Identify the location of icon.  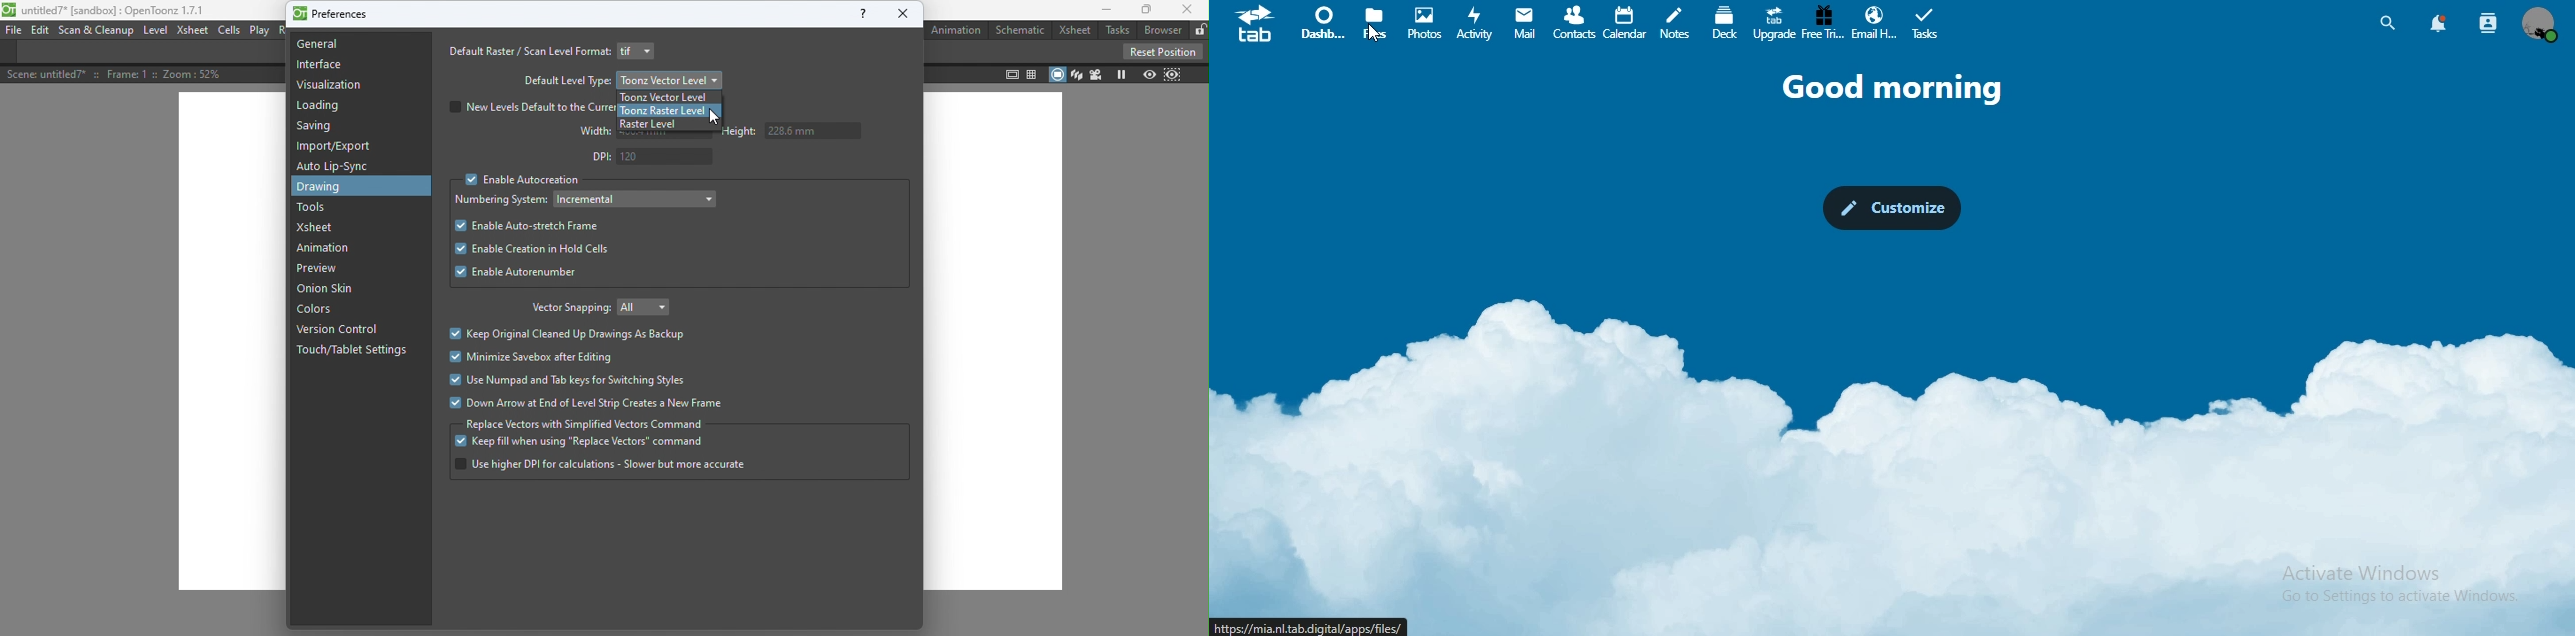
(1258, 27).